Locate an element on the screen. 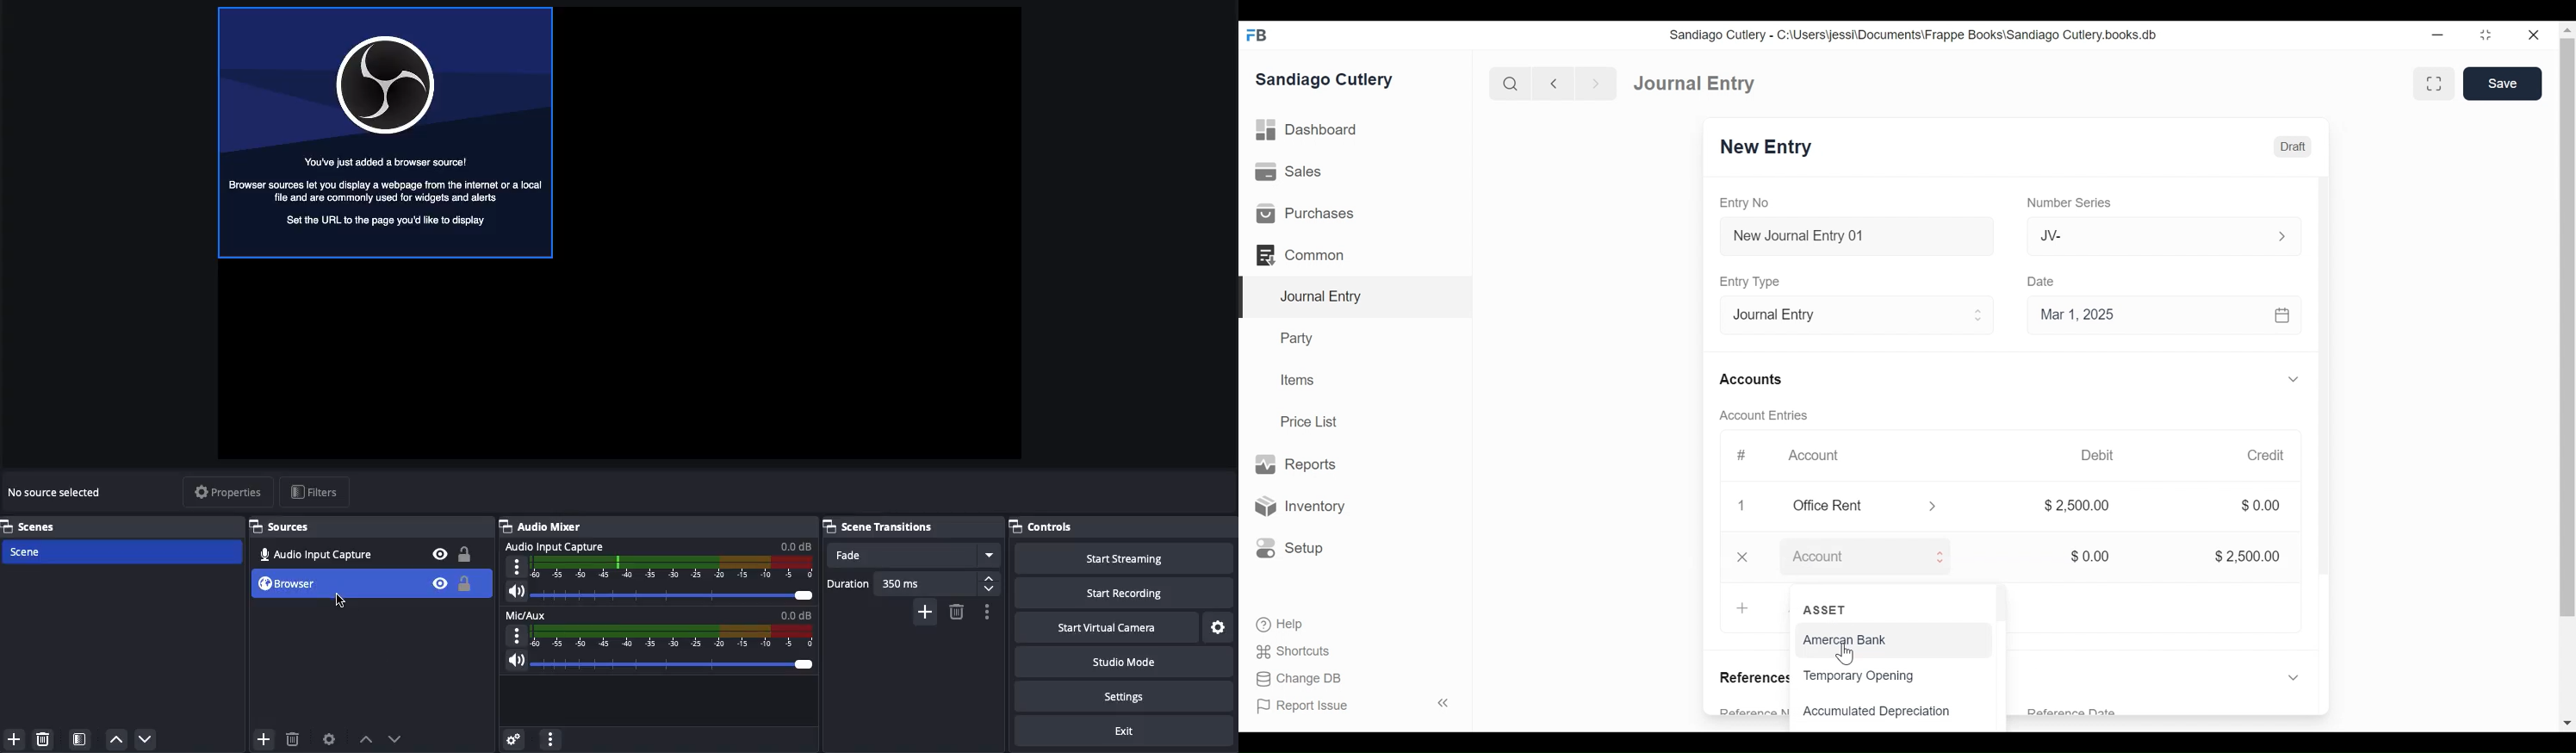 Image resolution: width=2576 pixels, height=756 pixels. scrollbar is located at coordinates (2324, 389).